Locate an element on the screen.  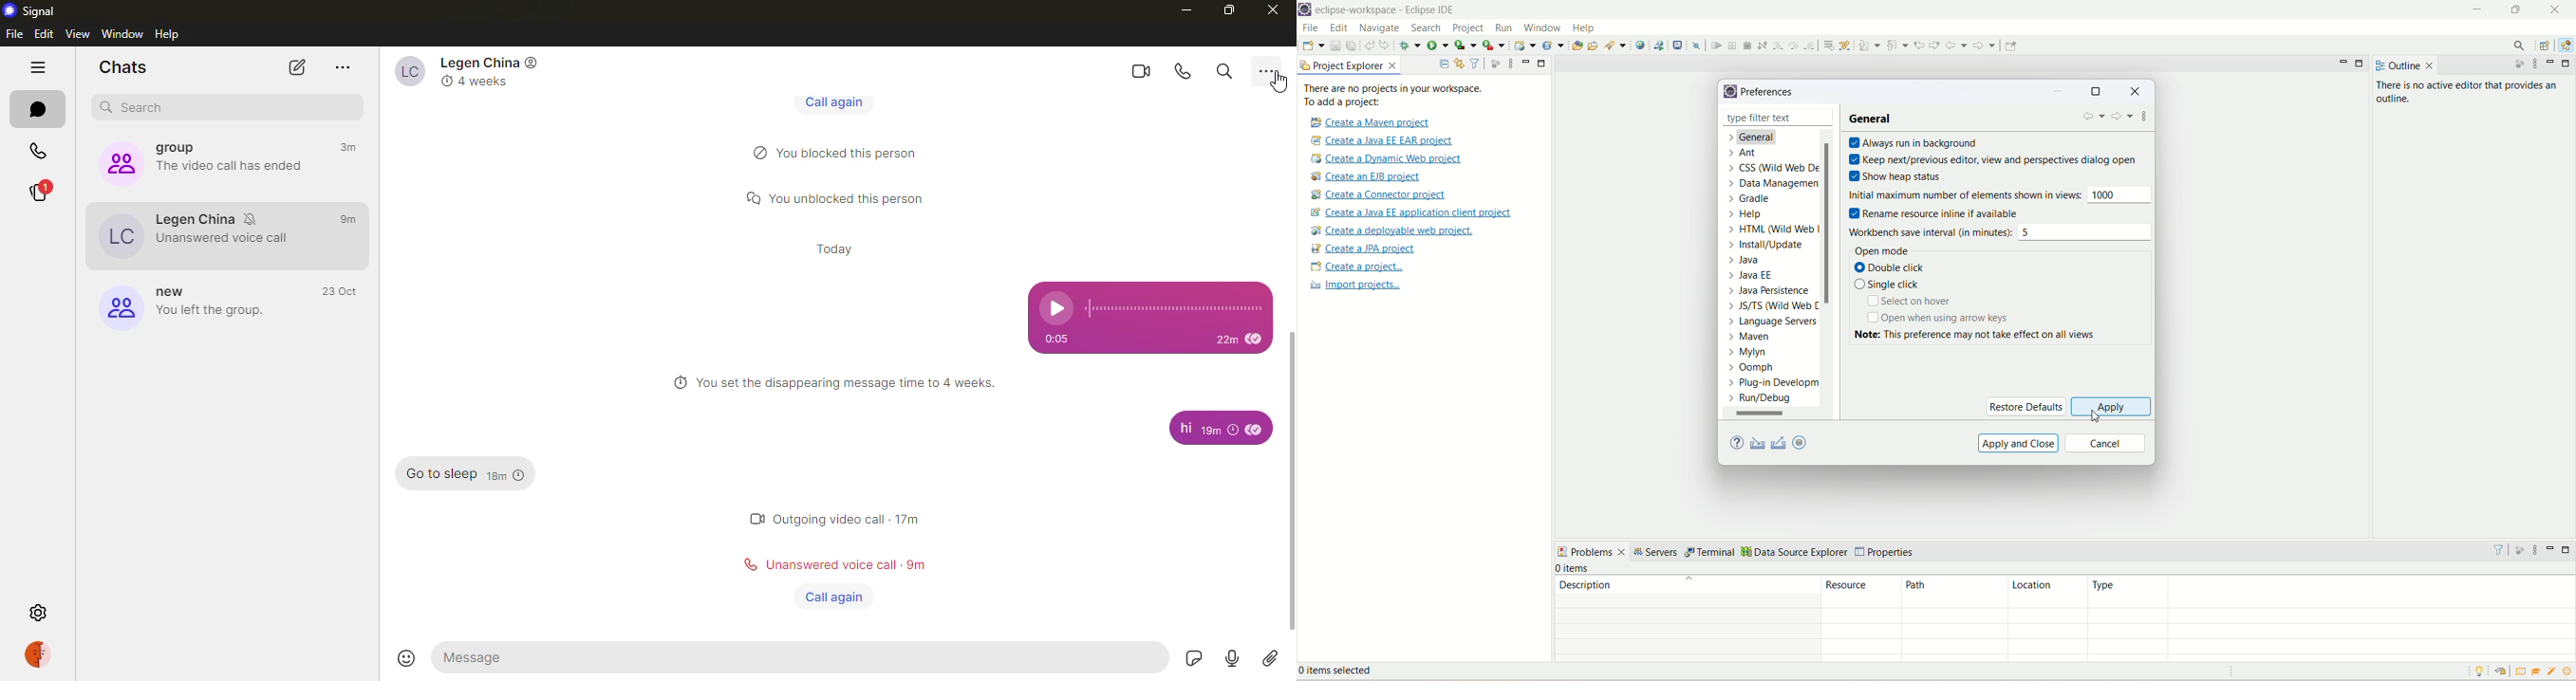
restore welcome is located at coordinates (2500, 672).